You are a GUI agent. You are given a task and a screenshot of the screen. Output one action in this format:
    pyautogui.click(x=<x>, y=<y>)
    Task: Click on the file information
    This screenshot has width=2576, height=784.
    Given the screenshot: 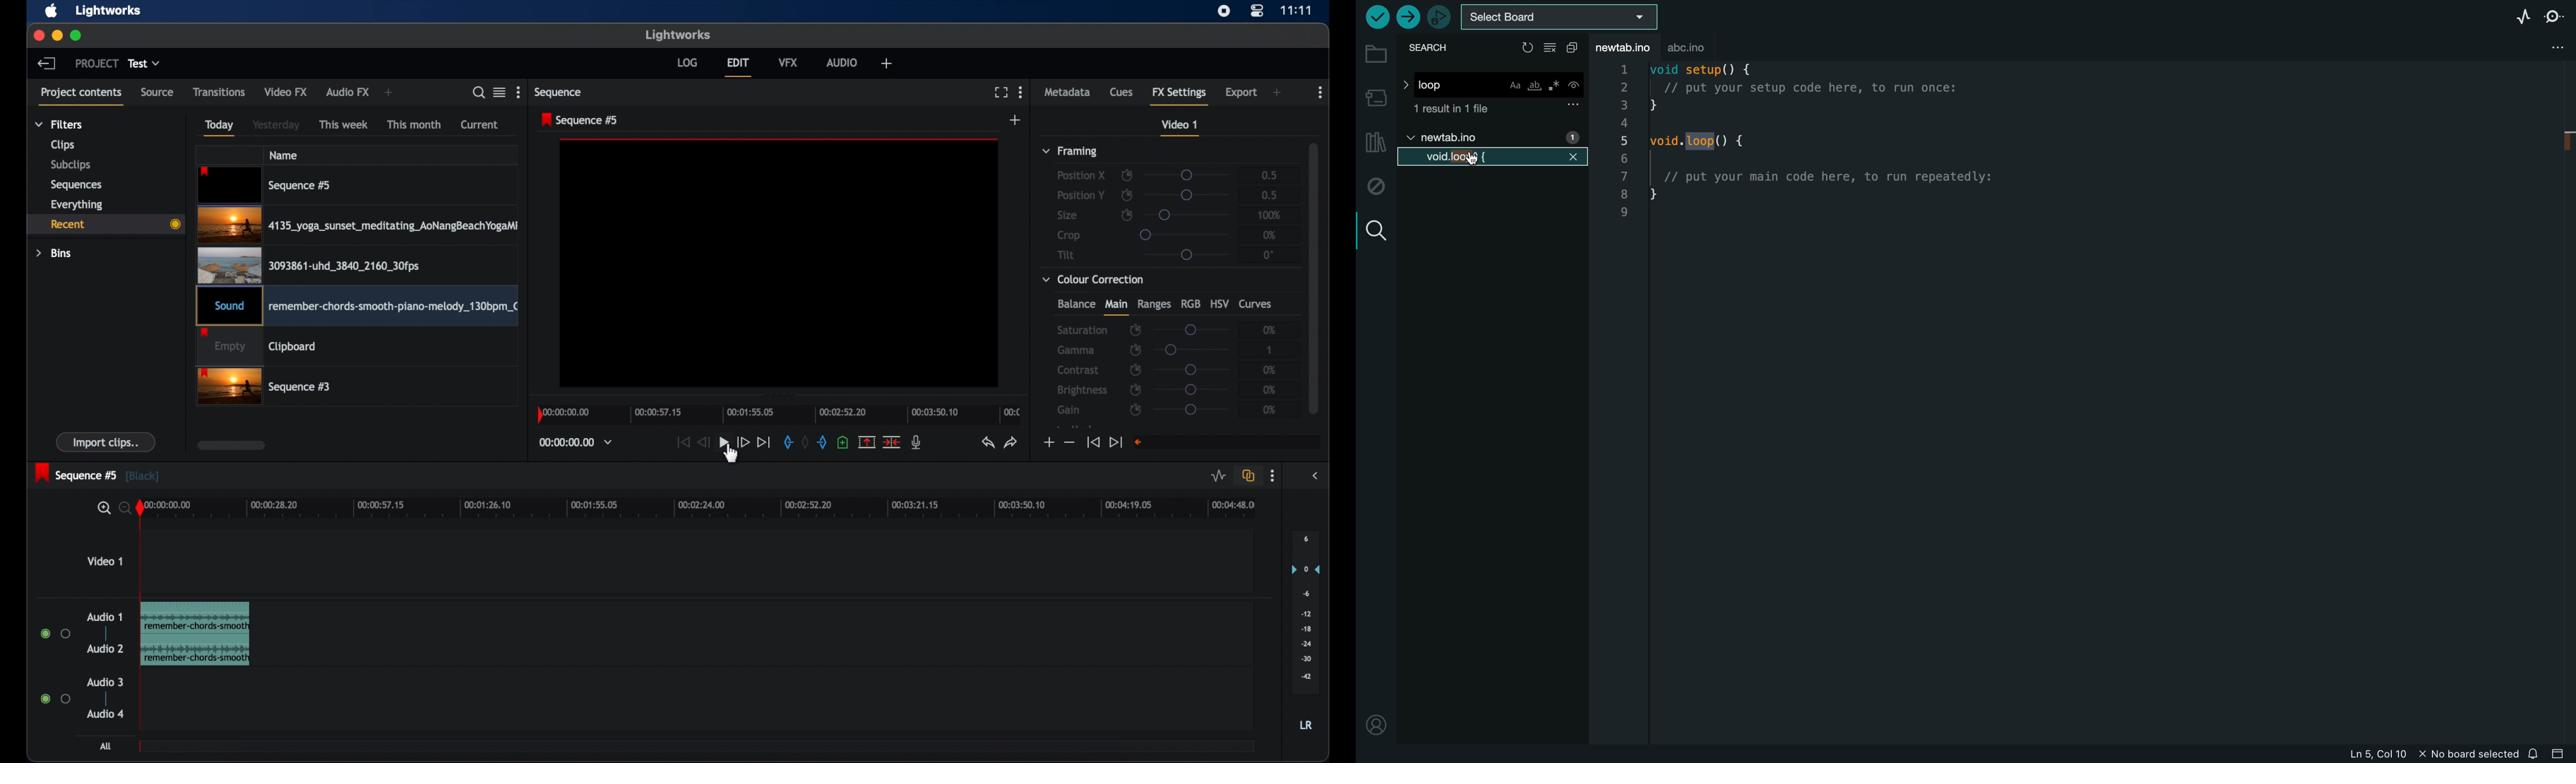 What is the action you would take?
    pyautogui.click(x=2420, y=755)
    